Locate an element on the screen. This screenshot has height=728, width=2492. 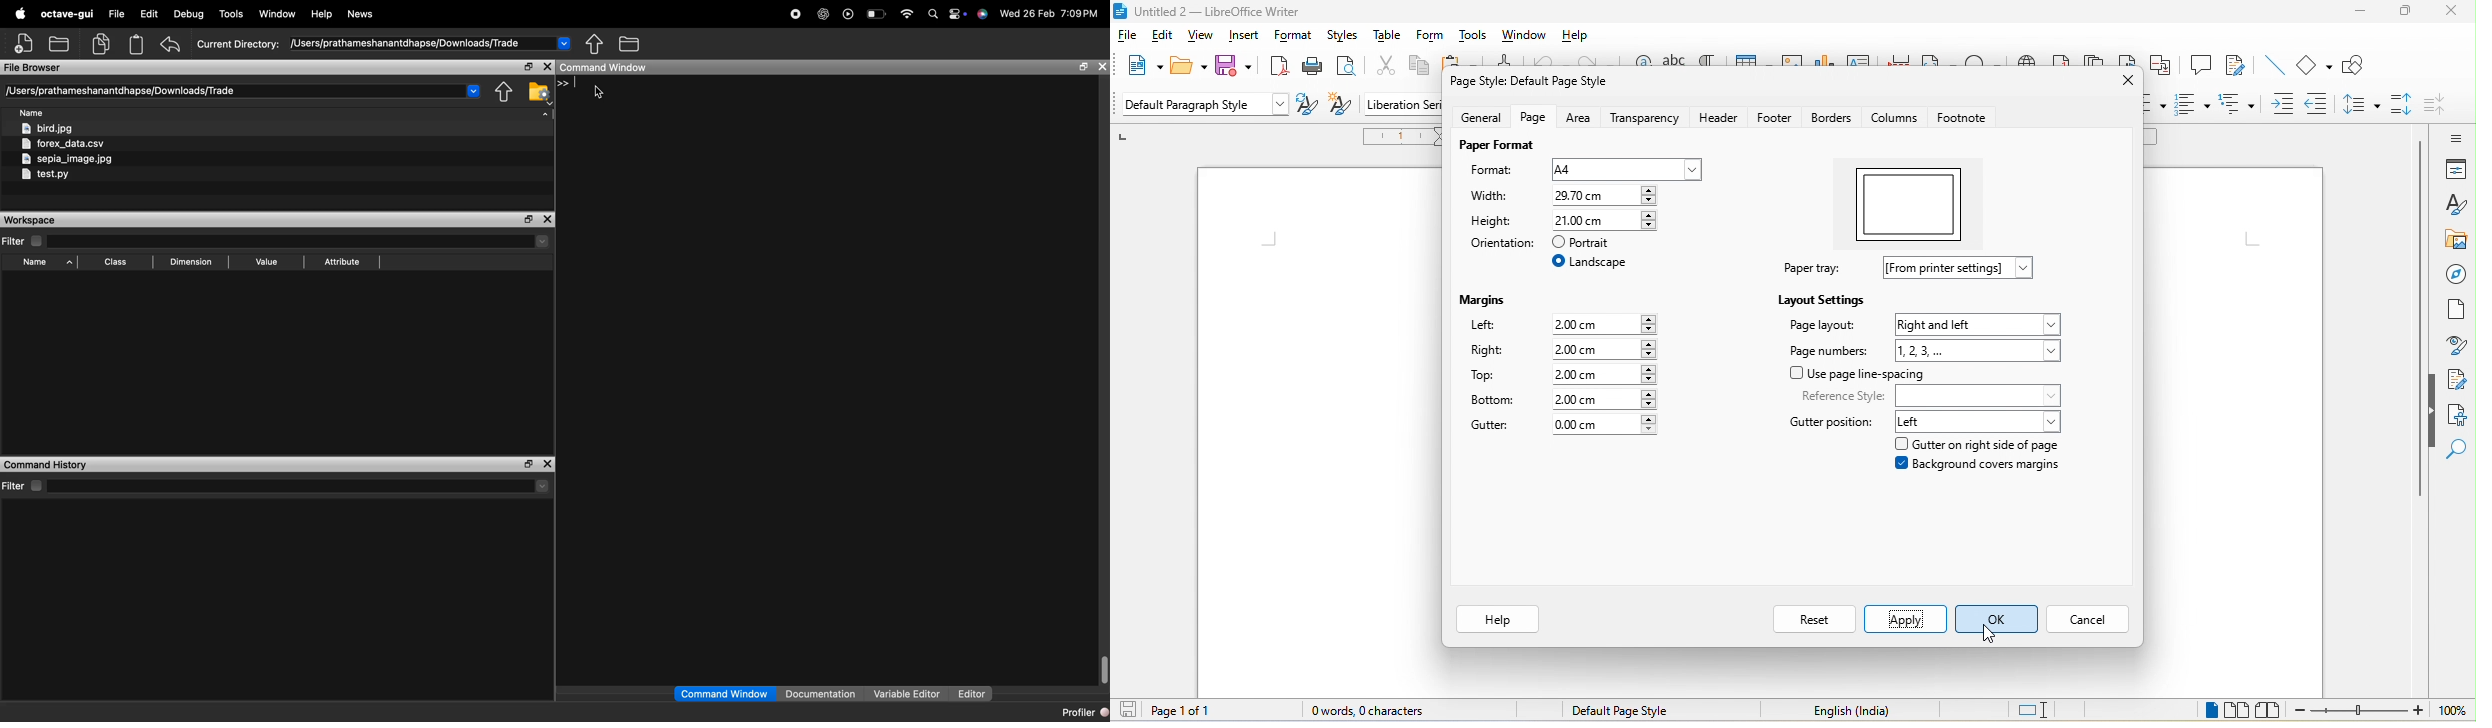
export directly as pdf is located at coordinates (1278, 67).